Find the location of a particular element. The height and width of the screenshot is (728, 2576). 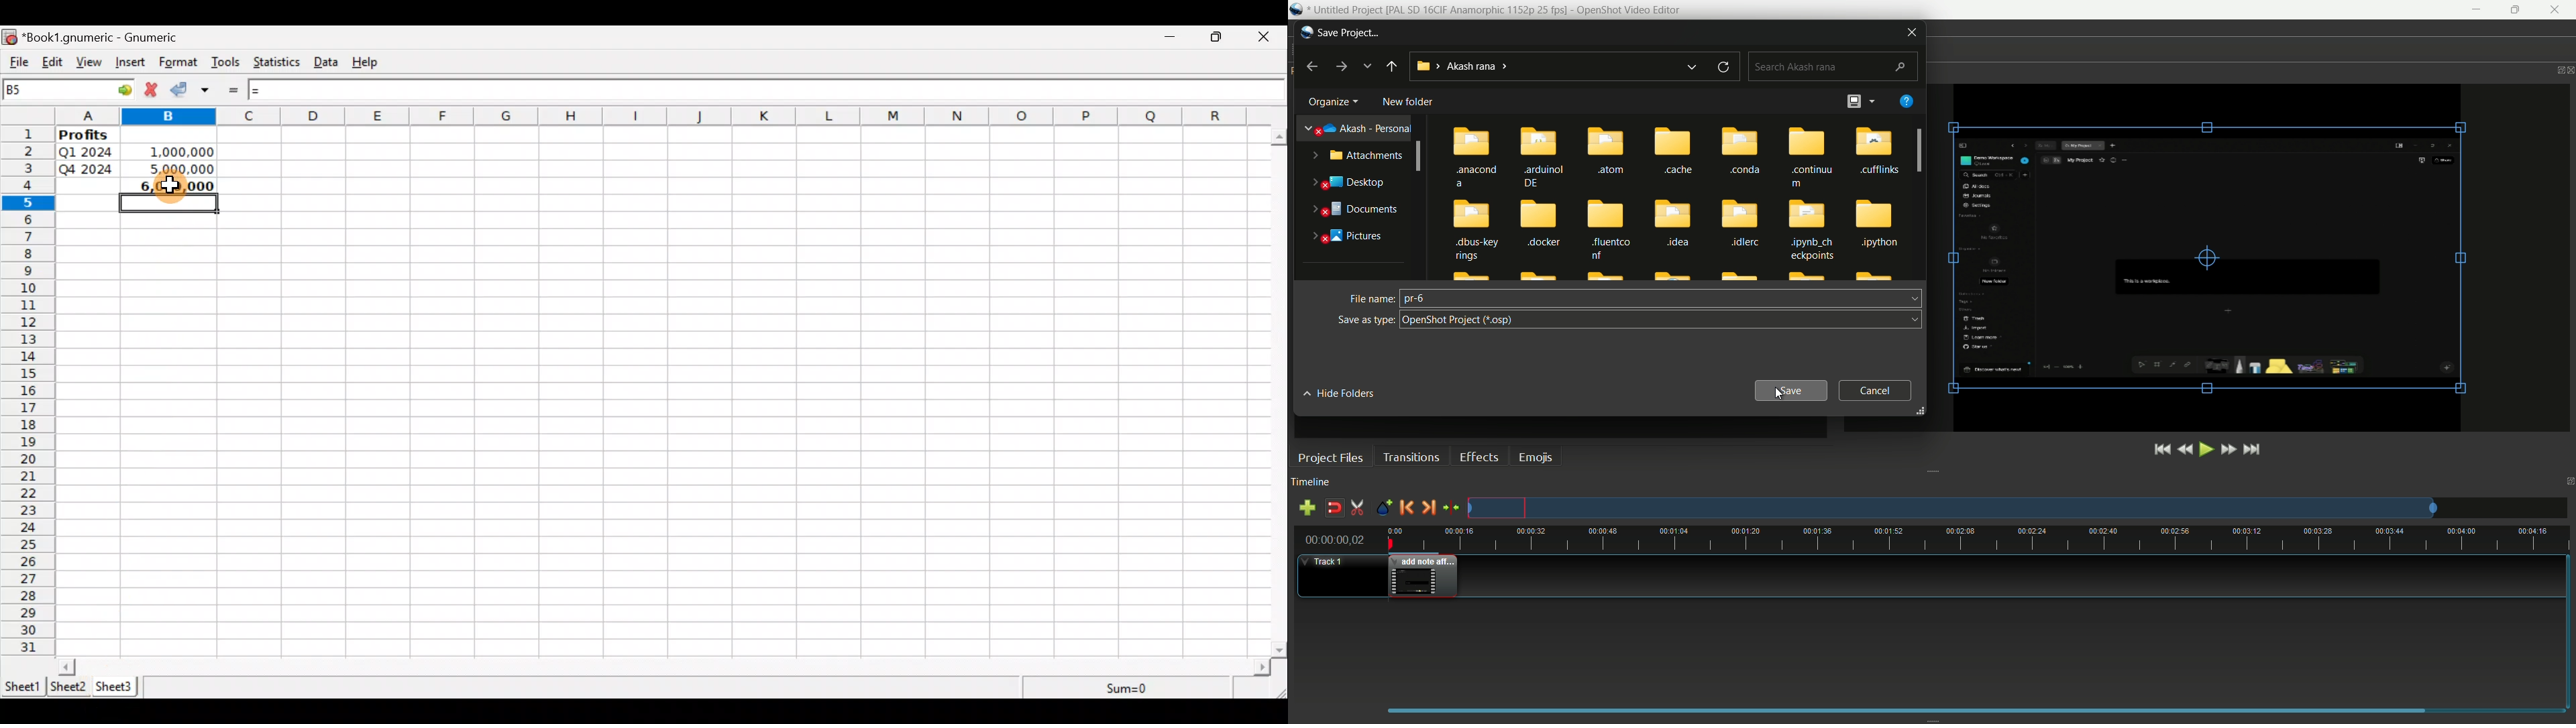

1,000,000 is located at coordinates (174, 149).